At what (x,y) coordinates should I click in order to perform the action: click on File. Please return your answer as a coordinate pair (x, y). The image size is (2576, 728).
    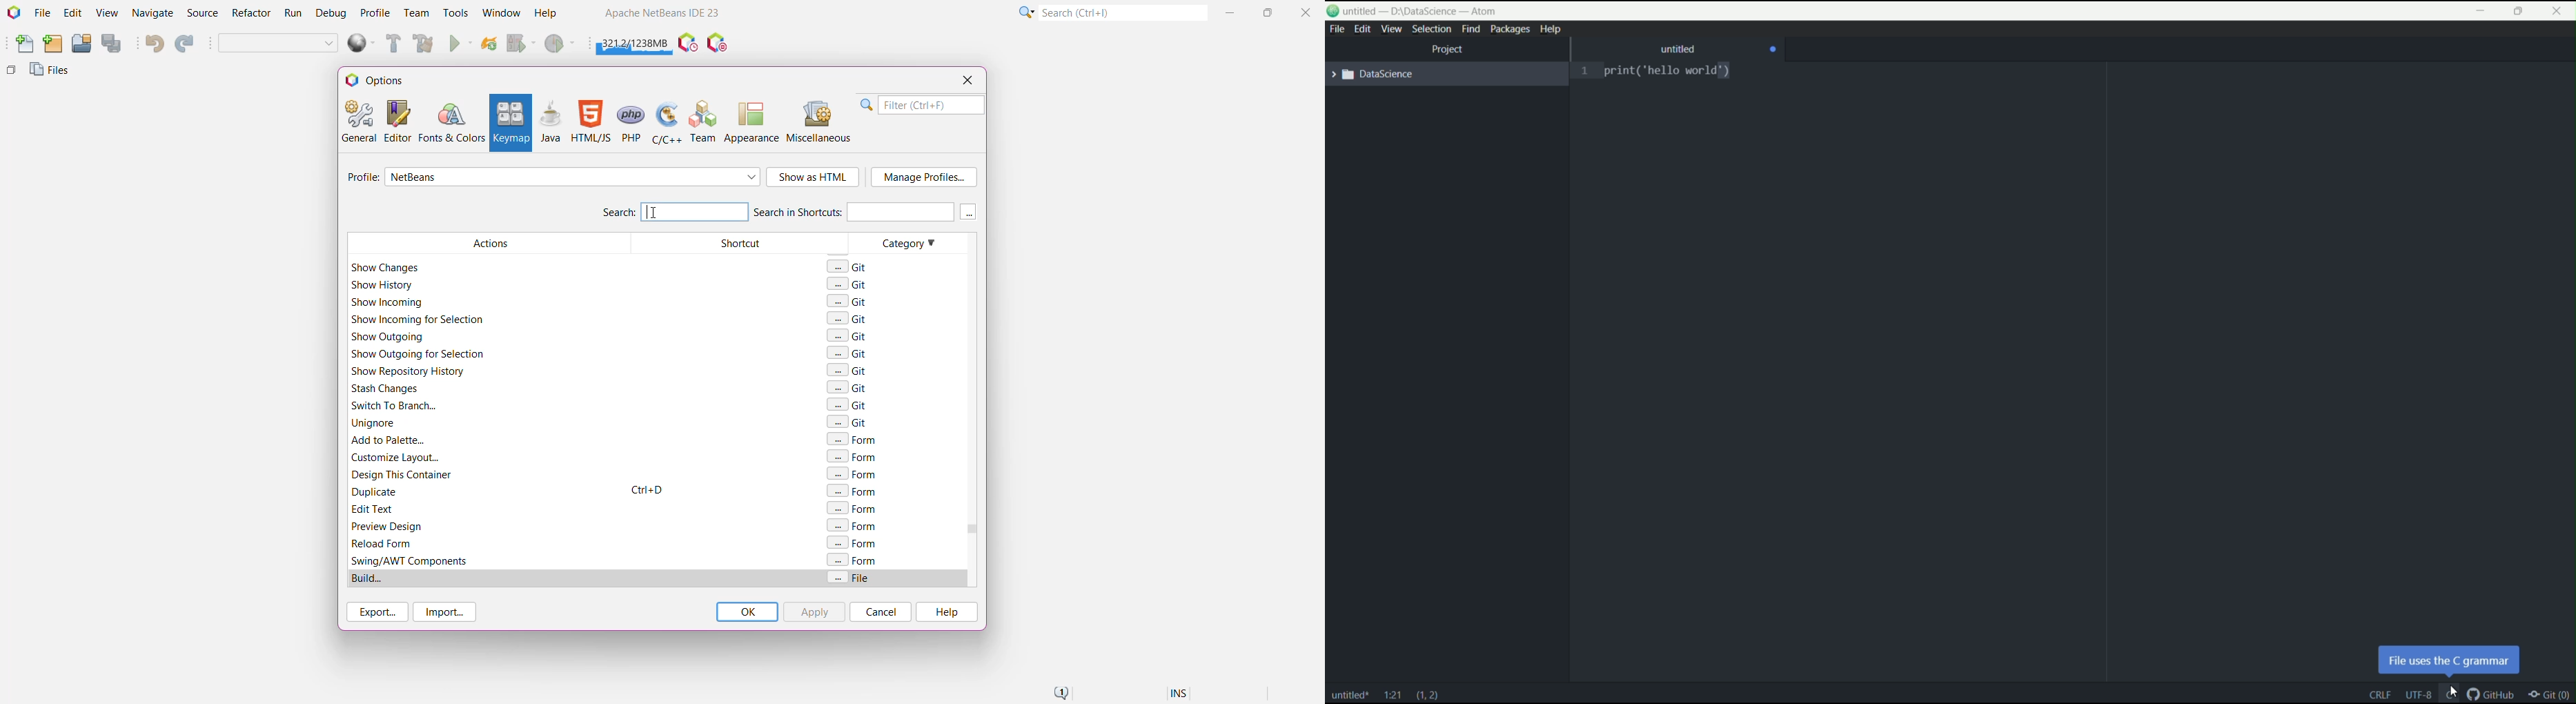
    Looking at the image, I should click on (42, 13).